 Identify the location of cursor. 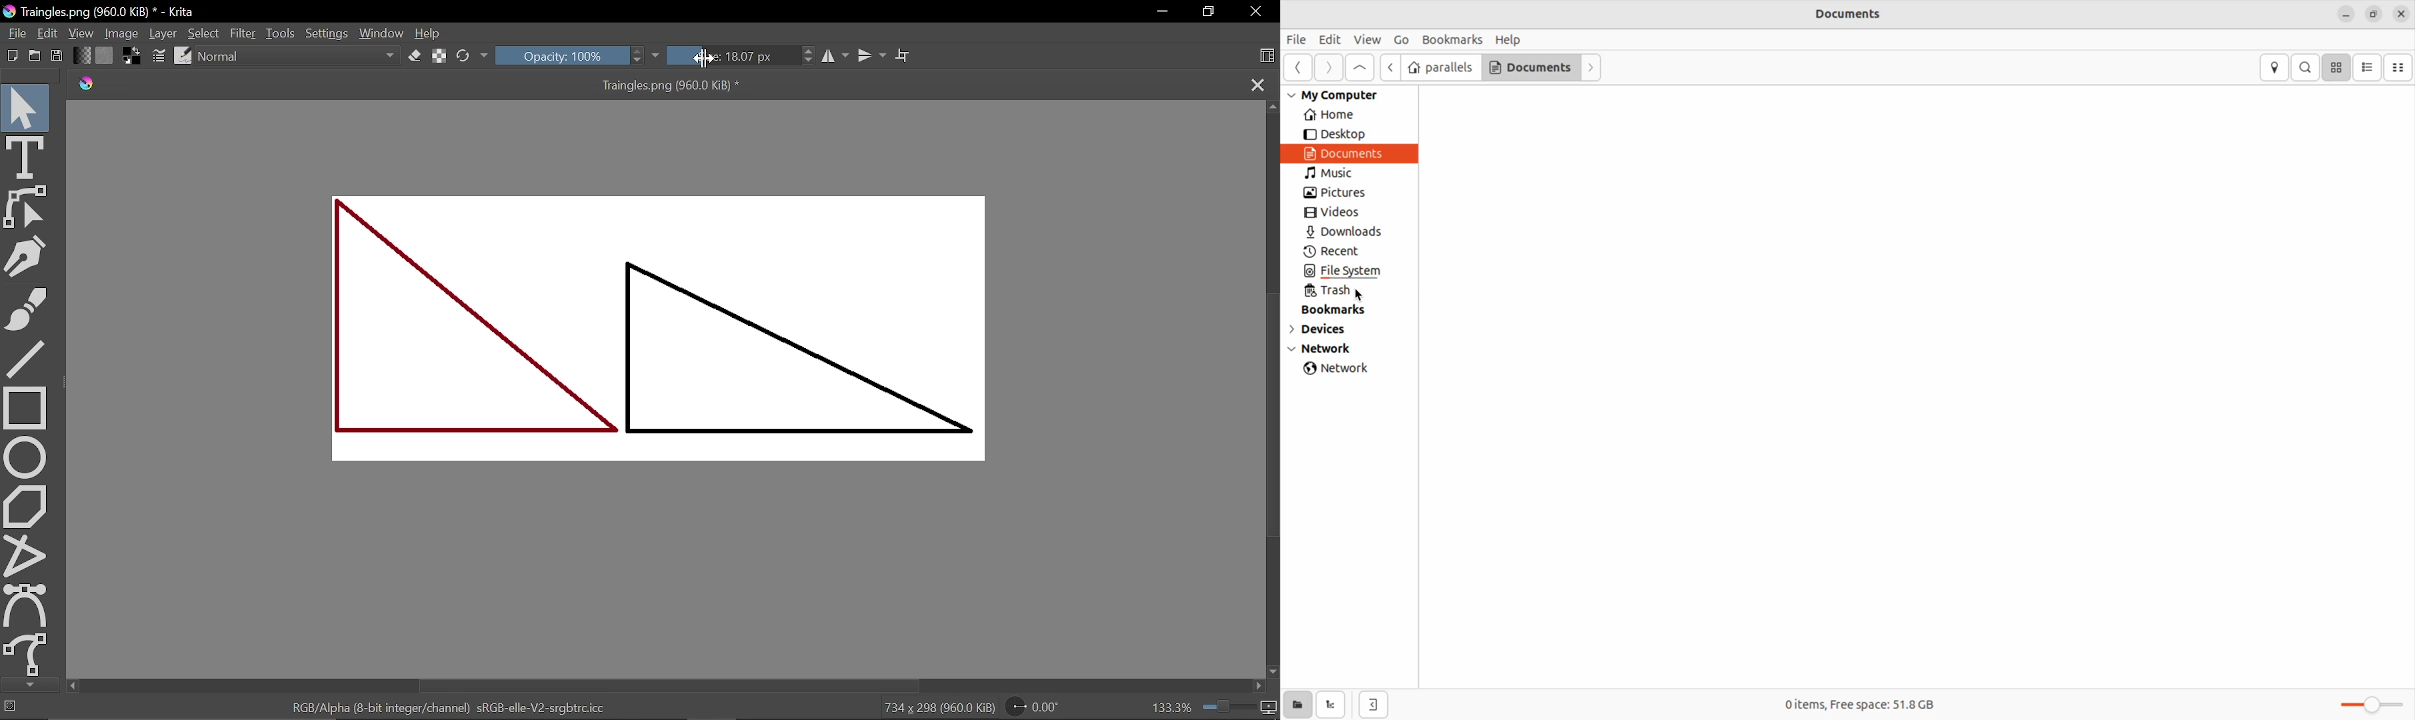
(1364, 296).